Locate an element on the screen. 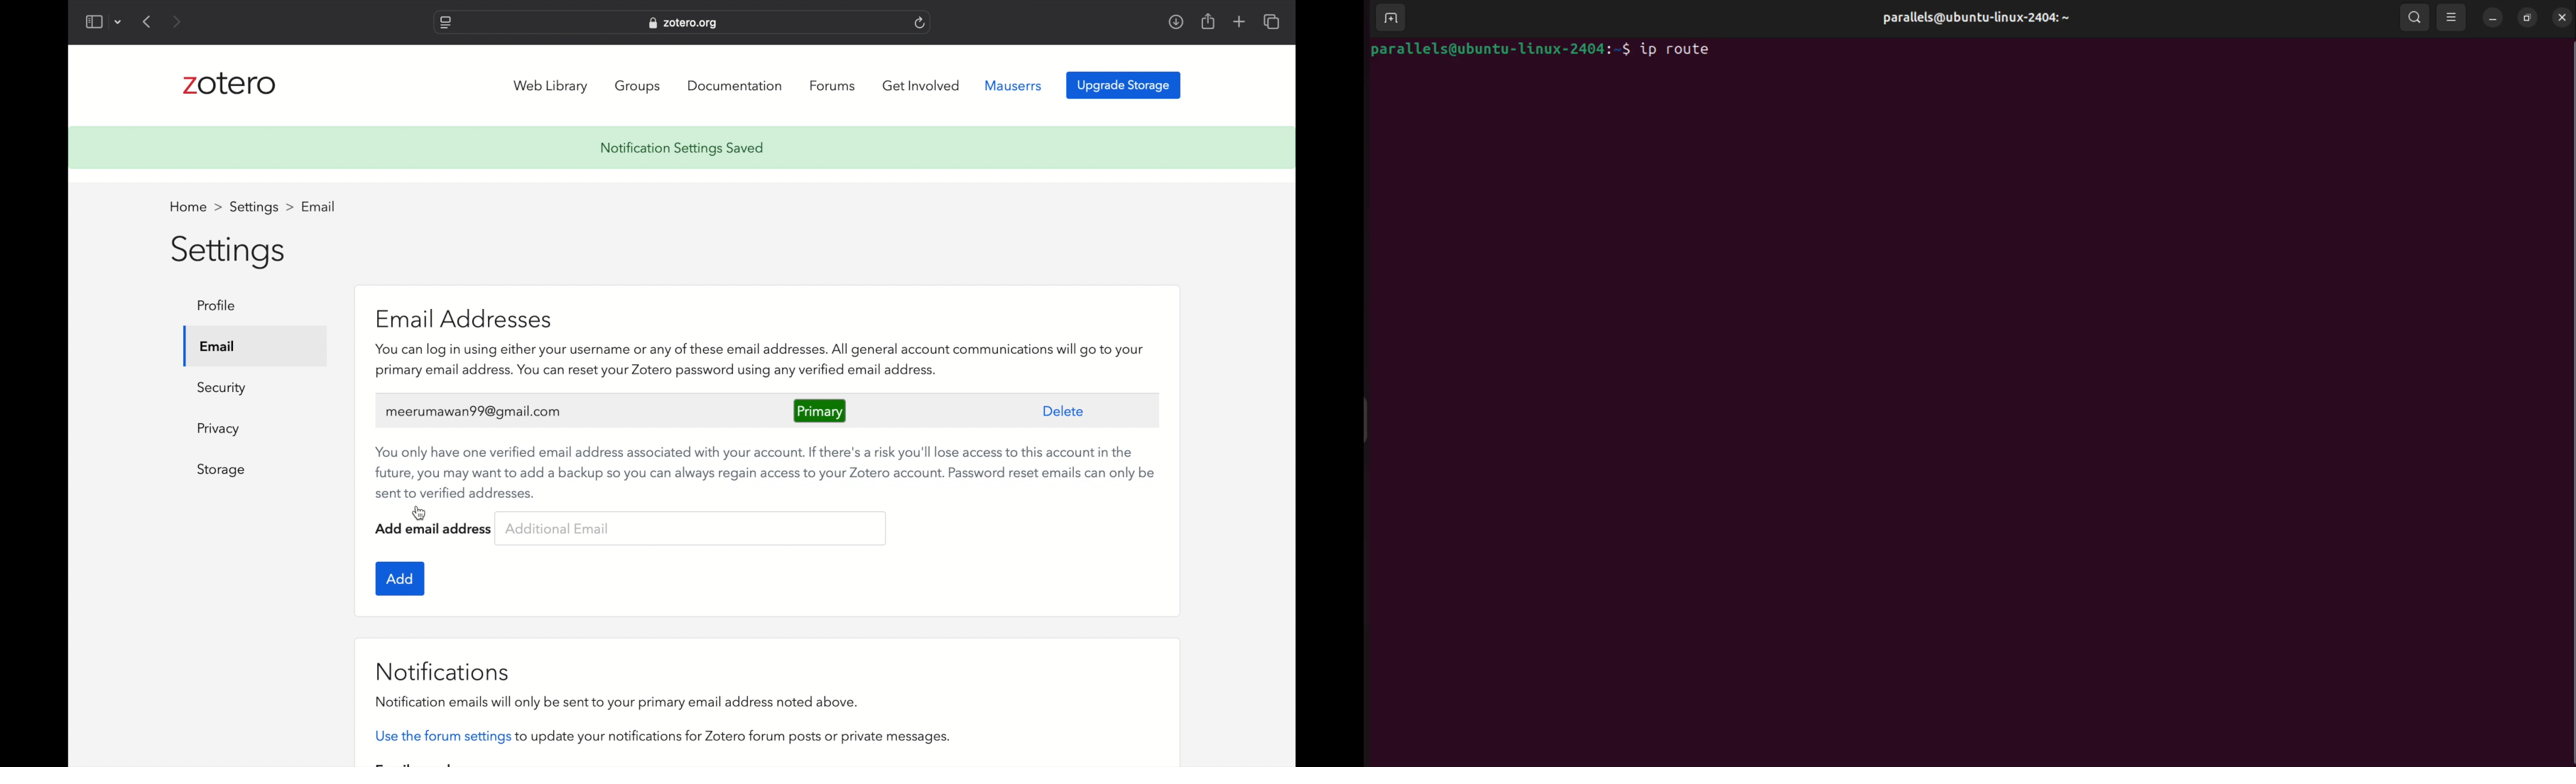 The width and height of the screenshot is (2576, 784). mauserrs is located at coordinates (1014, 86).